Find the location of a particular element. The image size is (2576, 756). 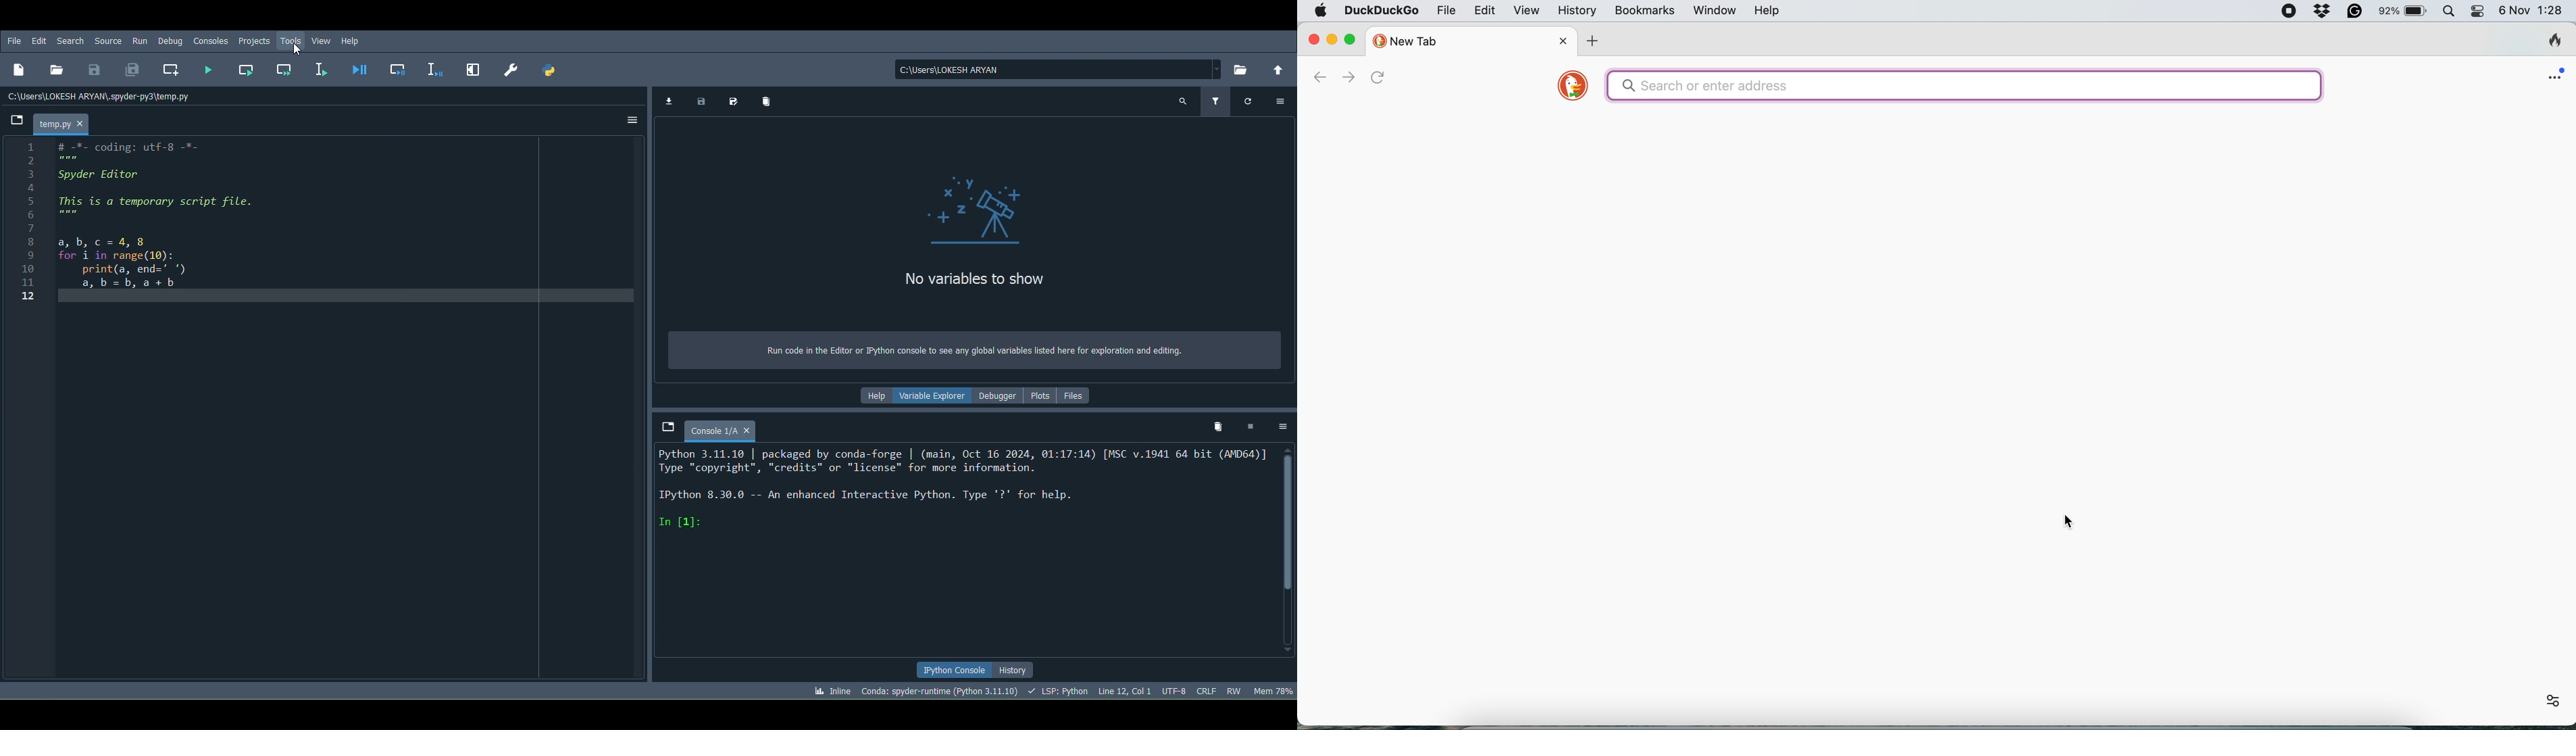

Console  is located at coordinates (723, 429).